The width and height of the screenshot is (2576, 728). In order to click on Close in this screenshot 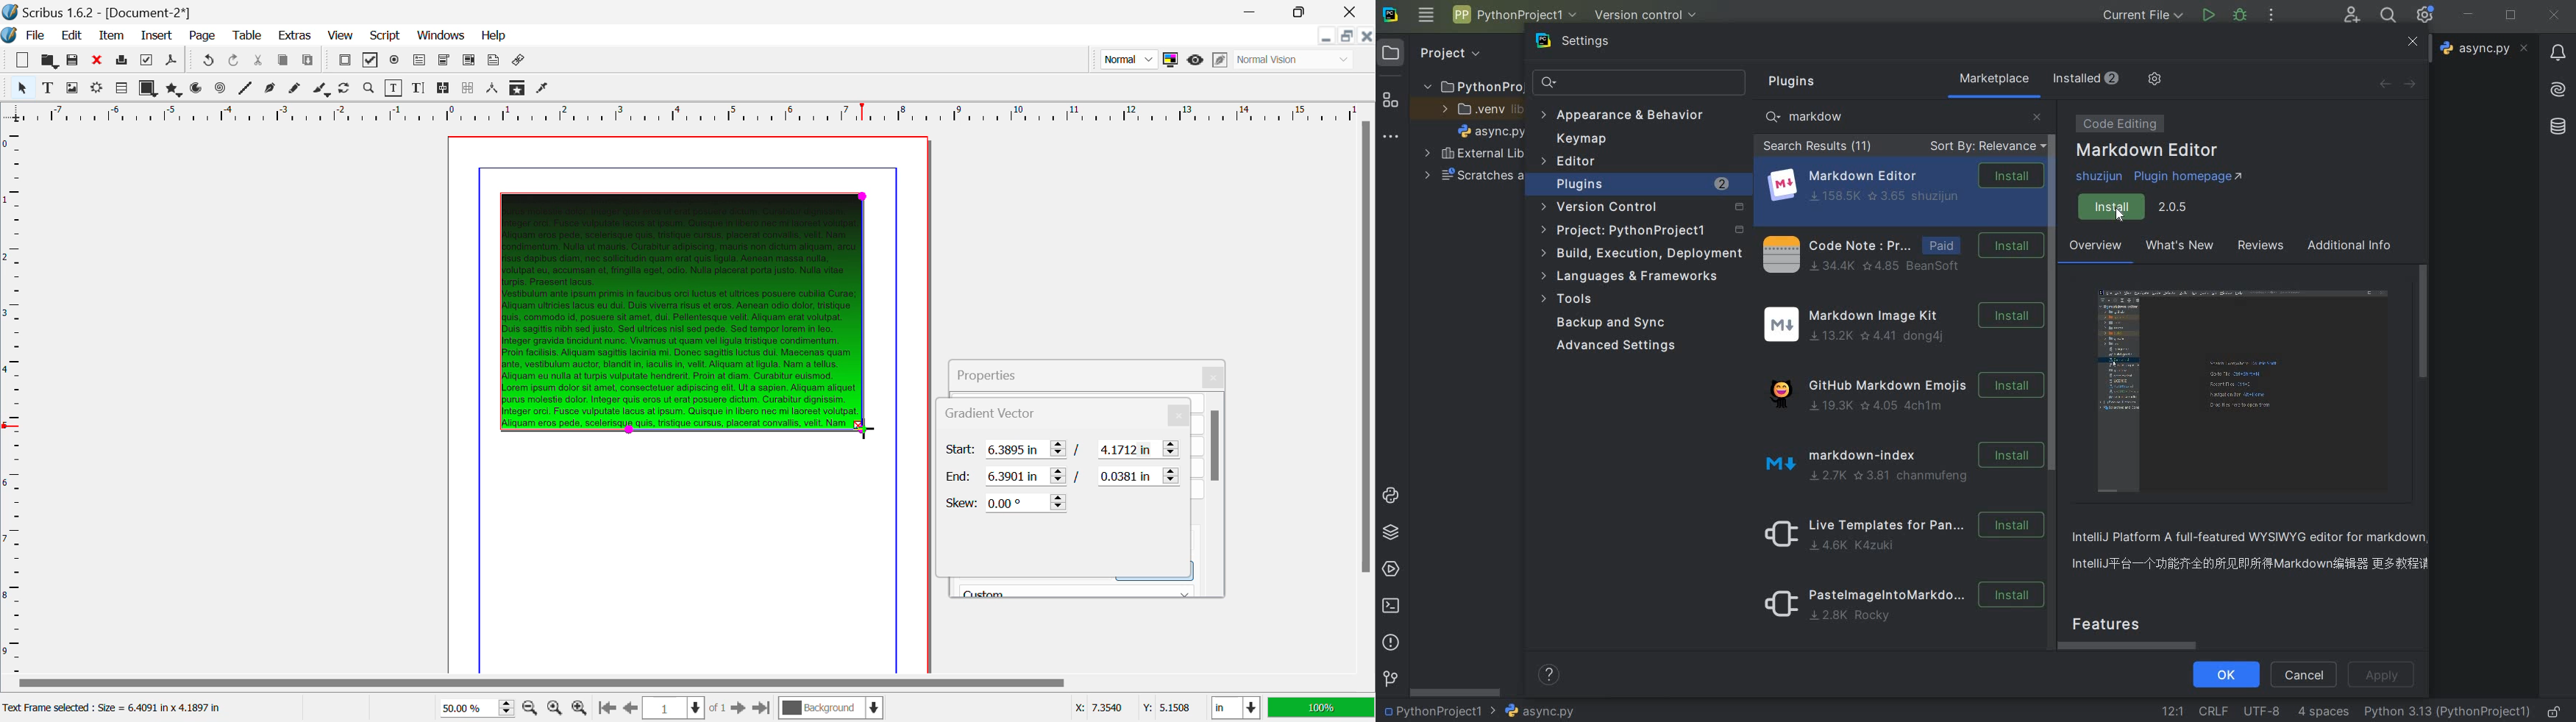, I will do `click(1367, 35)`.